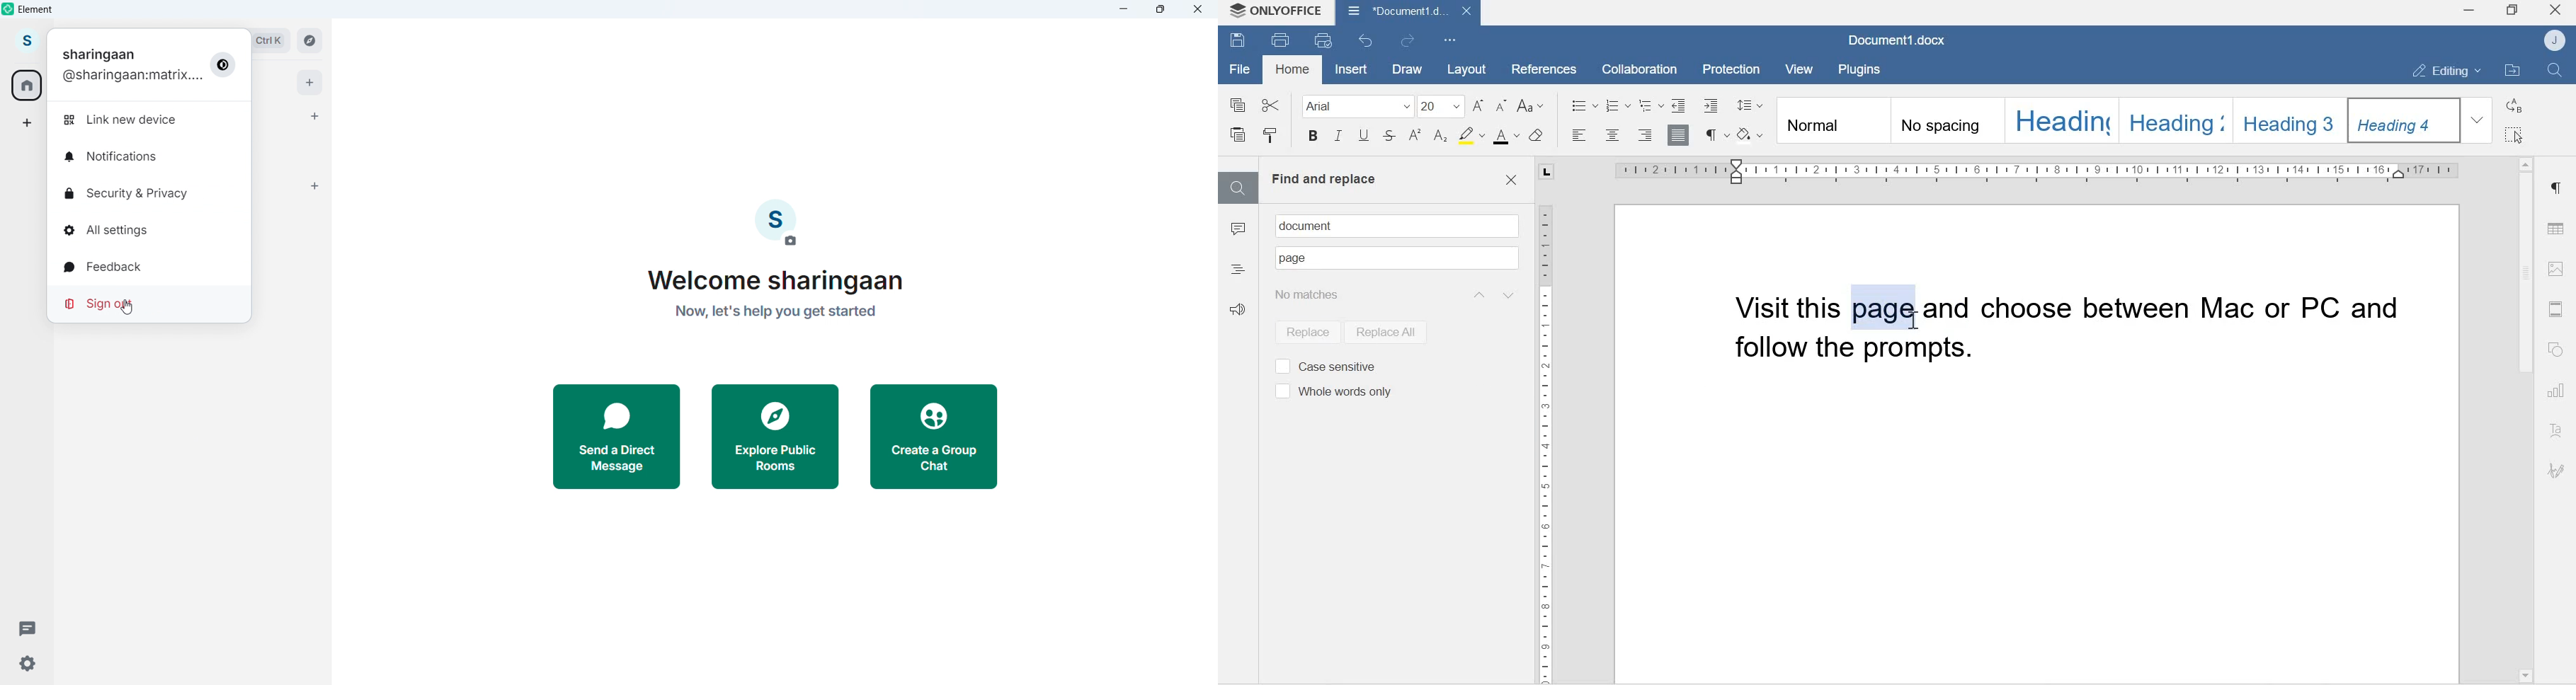 The image size is (2576, 700). I want to click on cursor, so click(1910, 316).